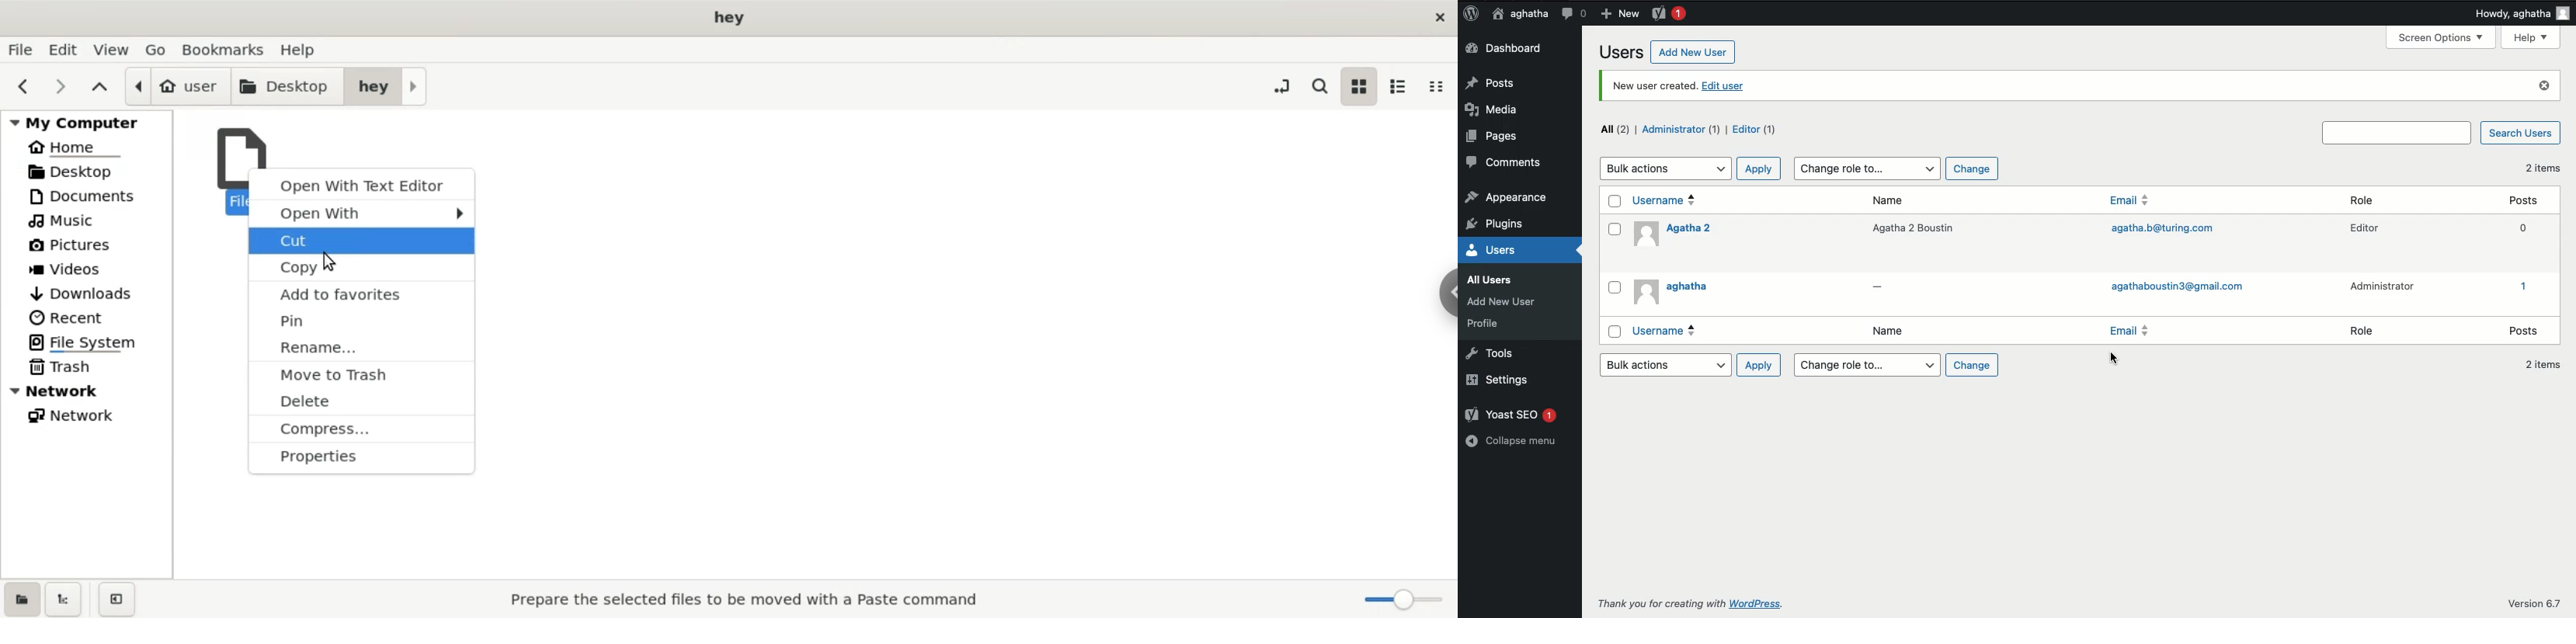 This screenshot has height=644, width=2576. Describe the element at coordinates (1490, 352) in the screenshot. I see `Tools` at that location.